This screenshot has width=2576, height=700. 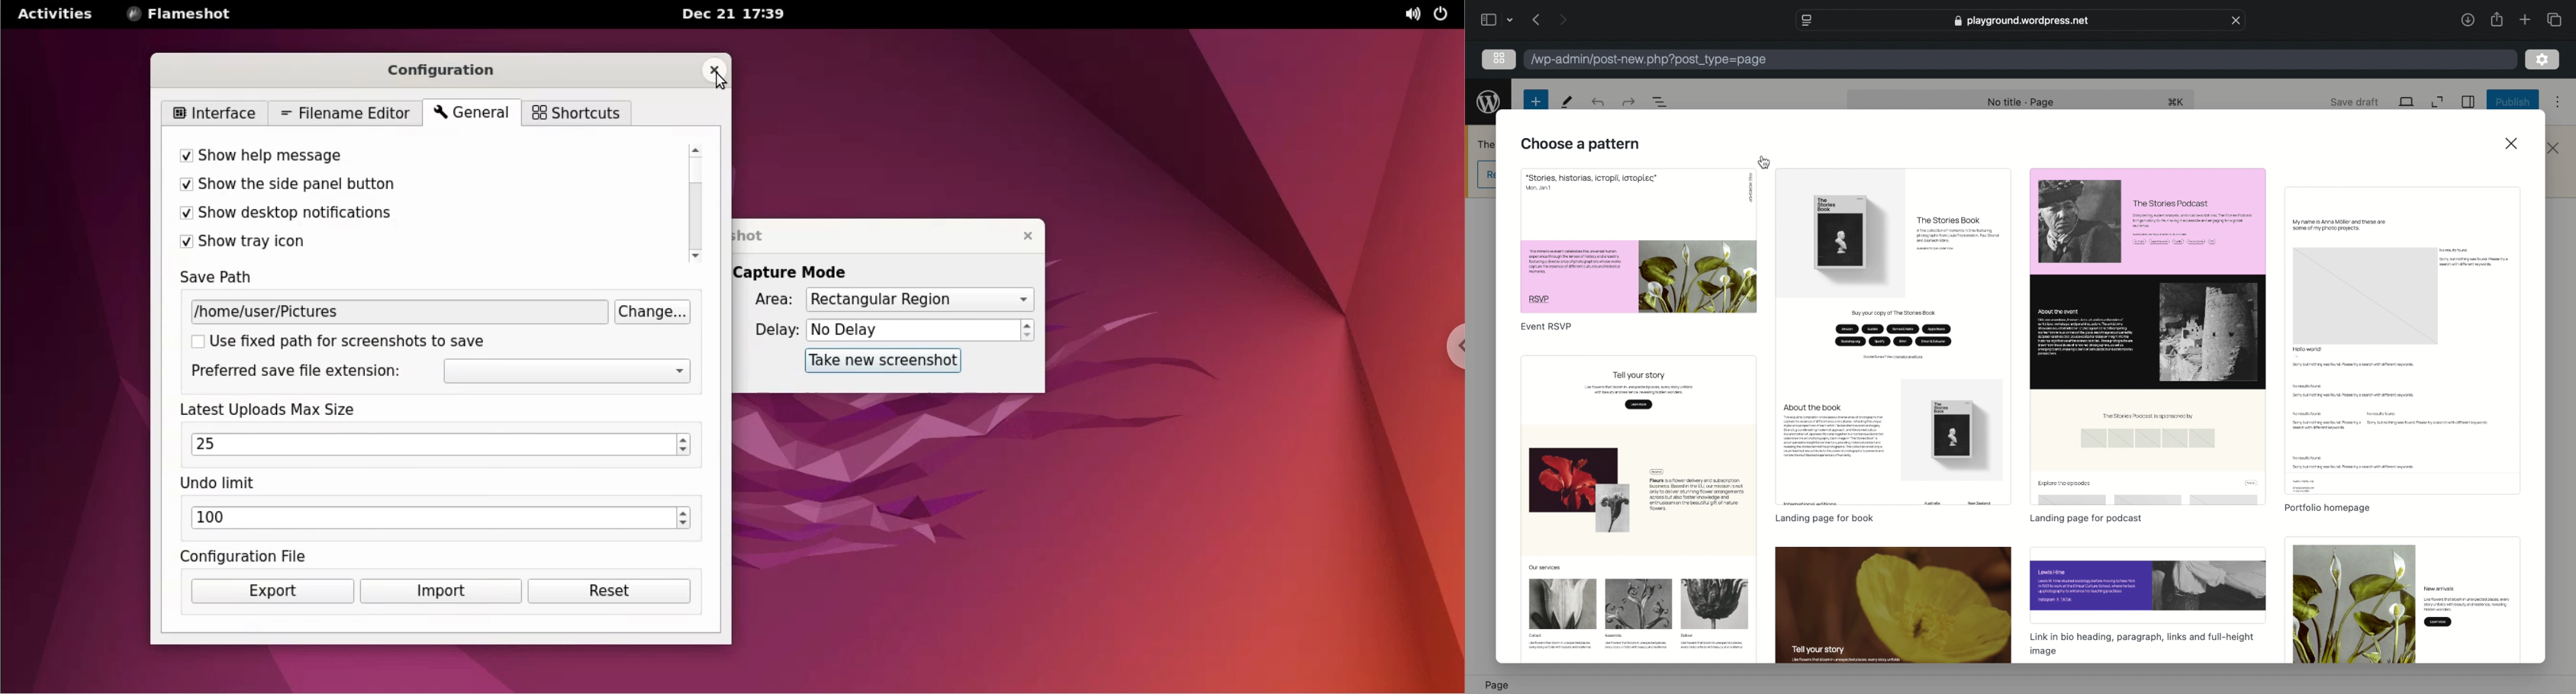 What do you see at coordinates (2148, 335) in the screenshot?
I see `preview` at bounding box center [2148, 335].